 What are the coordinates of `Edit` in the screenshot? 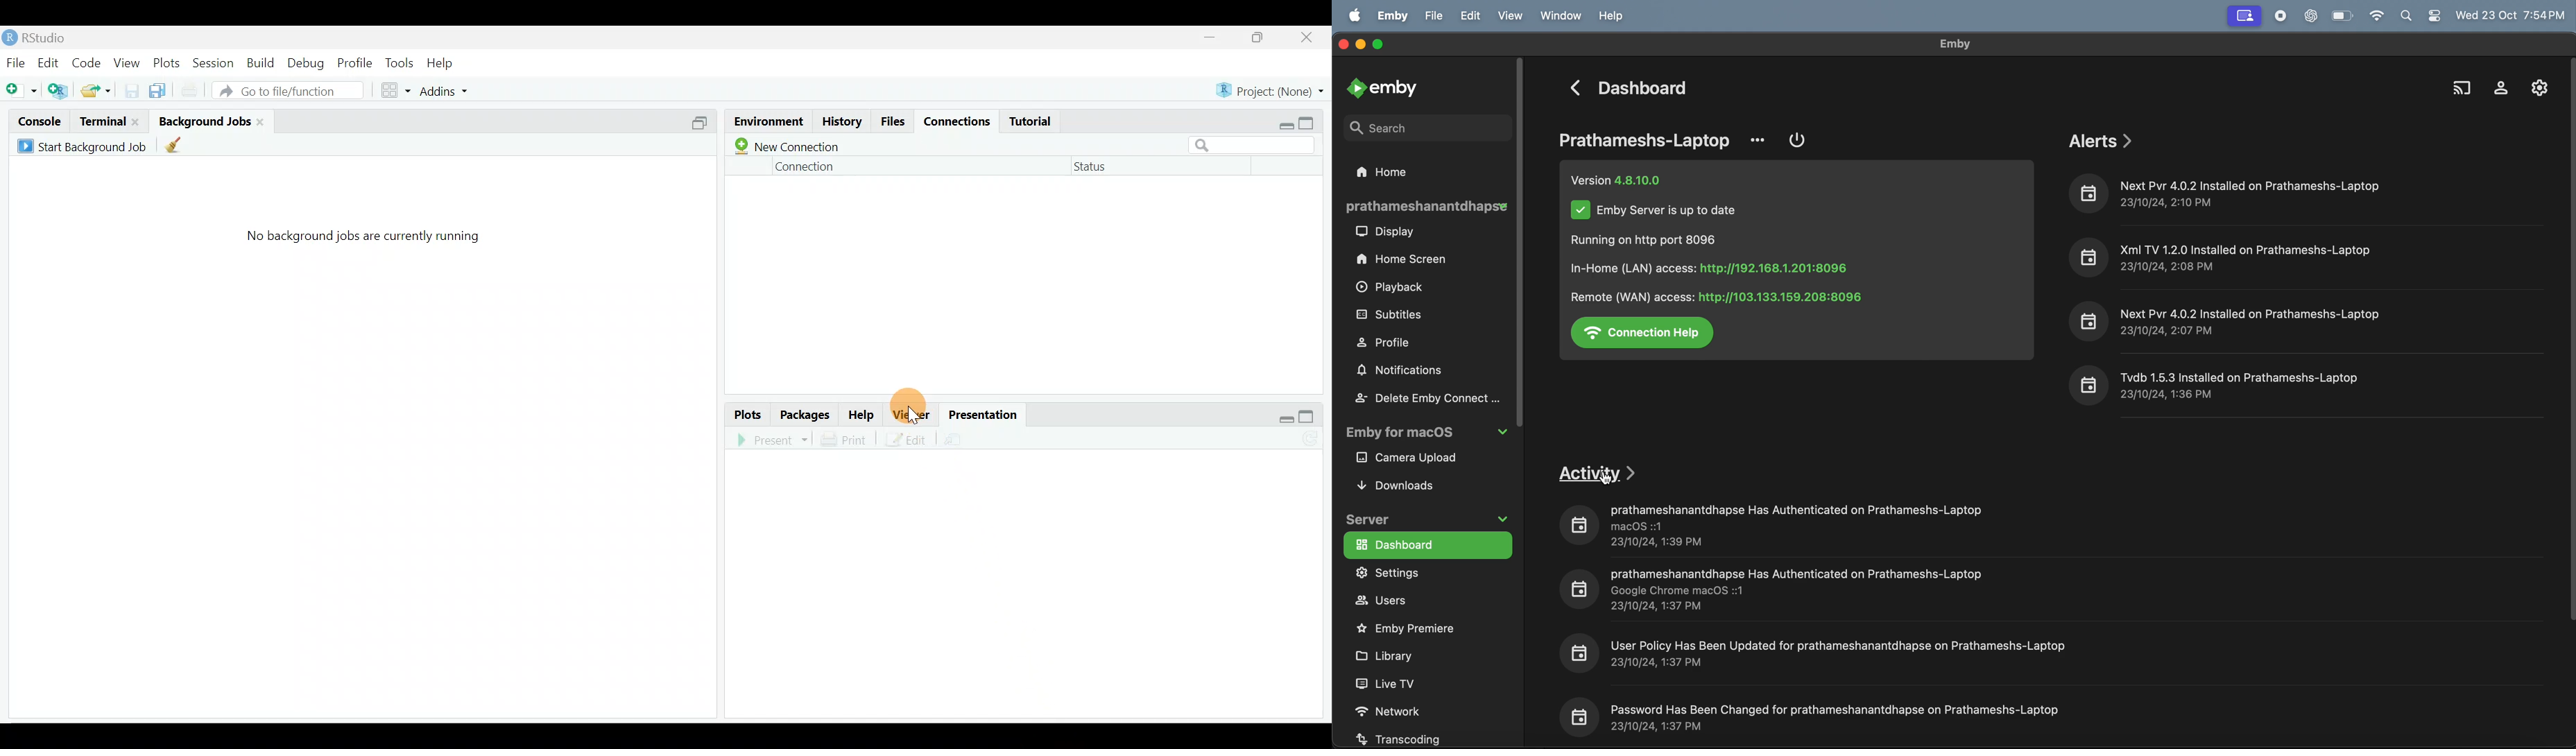 It's located at (47, 62).